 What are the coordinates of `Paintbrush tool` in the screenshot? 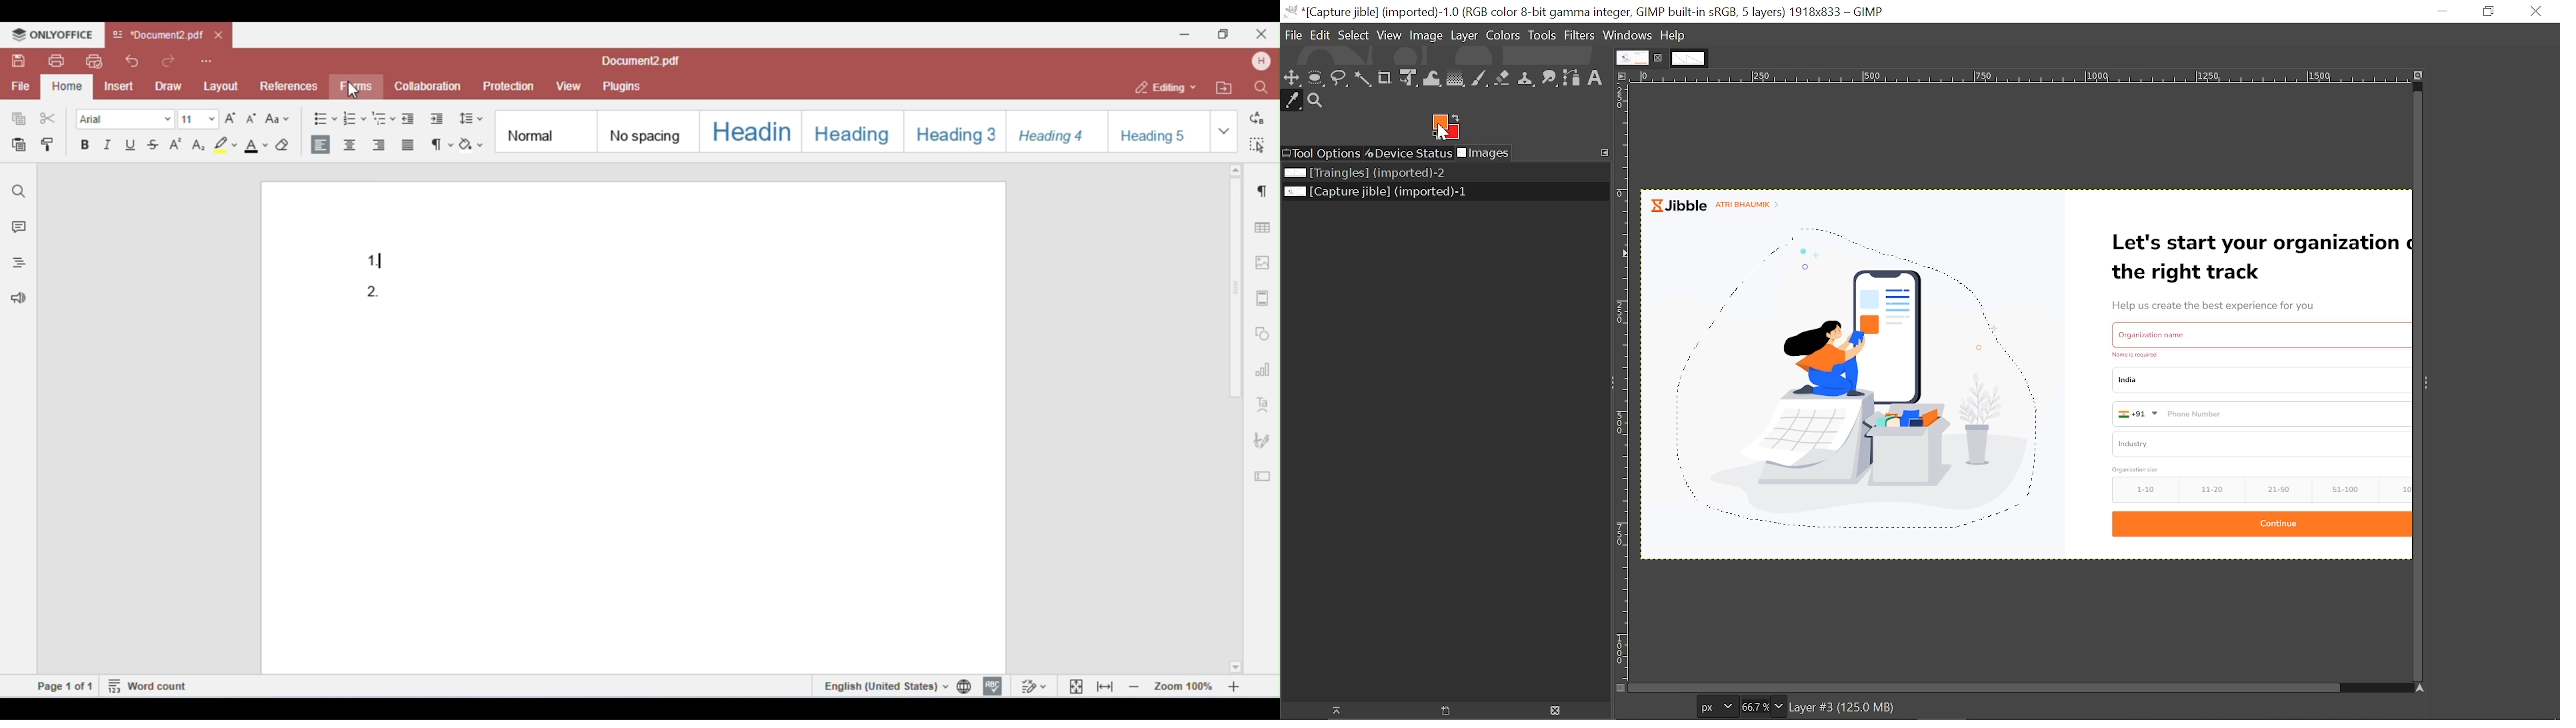 It's located at (1480, 79).